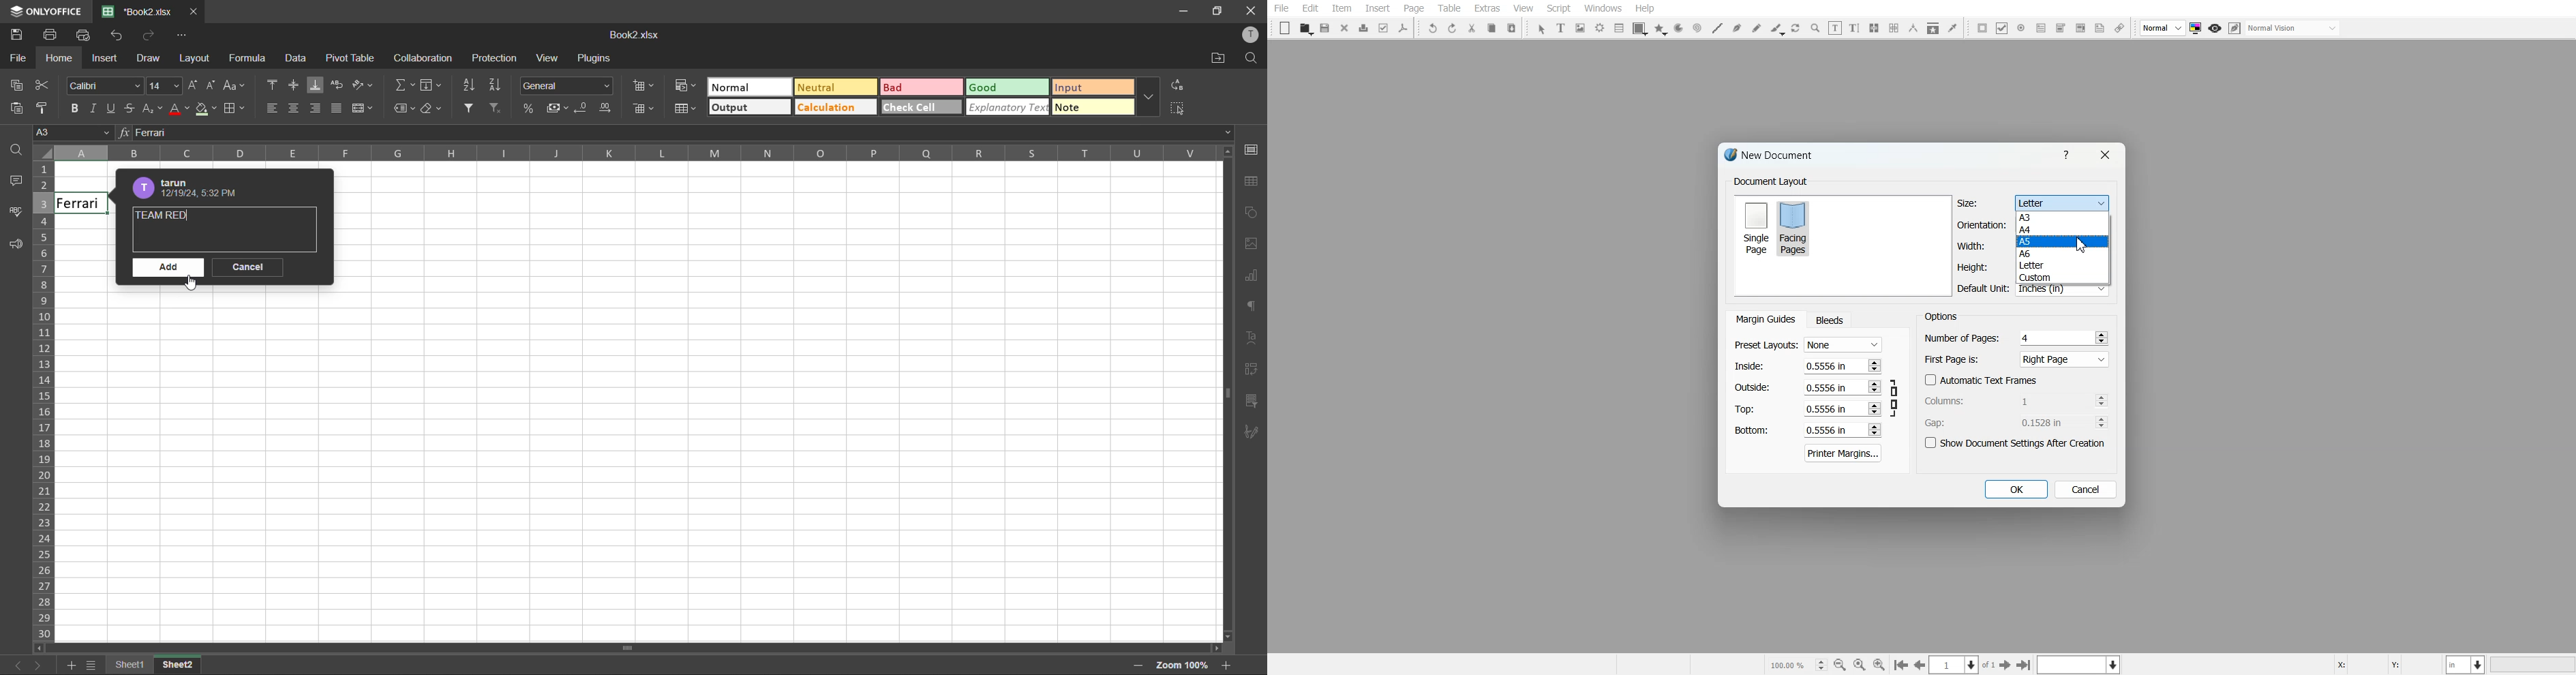 This screenshot has width=2576, height=700. Describe the element at coordinates (549, 58) in the screenshot. I see `view` at that location.